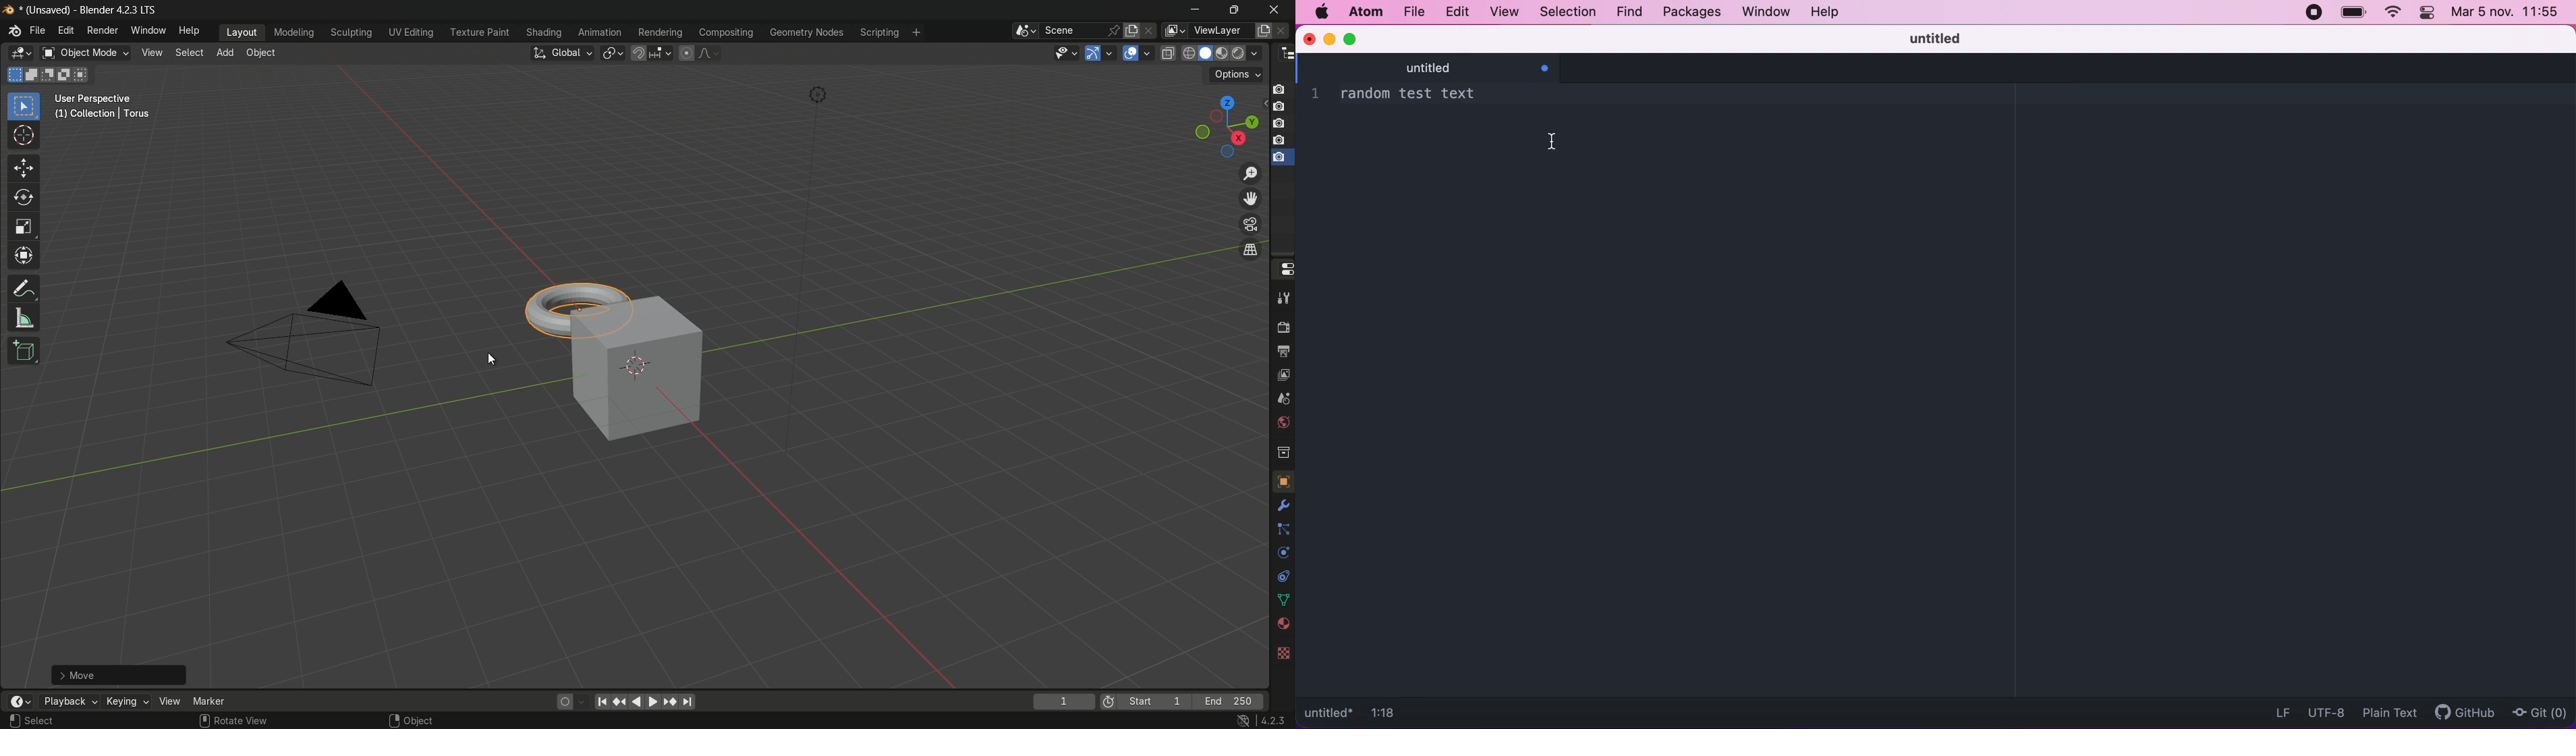  Describe the element at coordinates (1283, 481) in the screenshot. I see `object` at that location.